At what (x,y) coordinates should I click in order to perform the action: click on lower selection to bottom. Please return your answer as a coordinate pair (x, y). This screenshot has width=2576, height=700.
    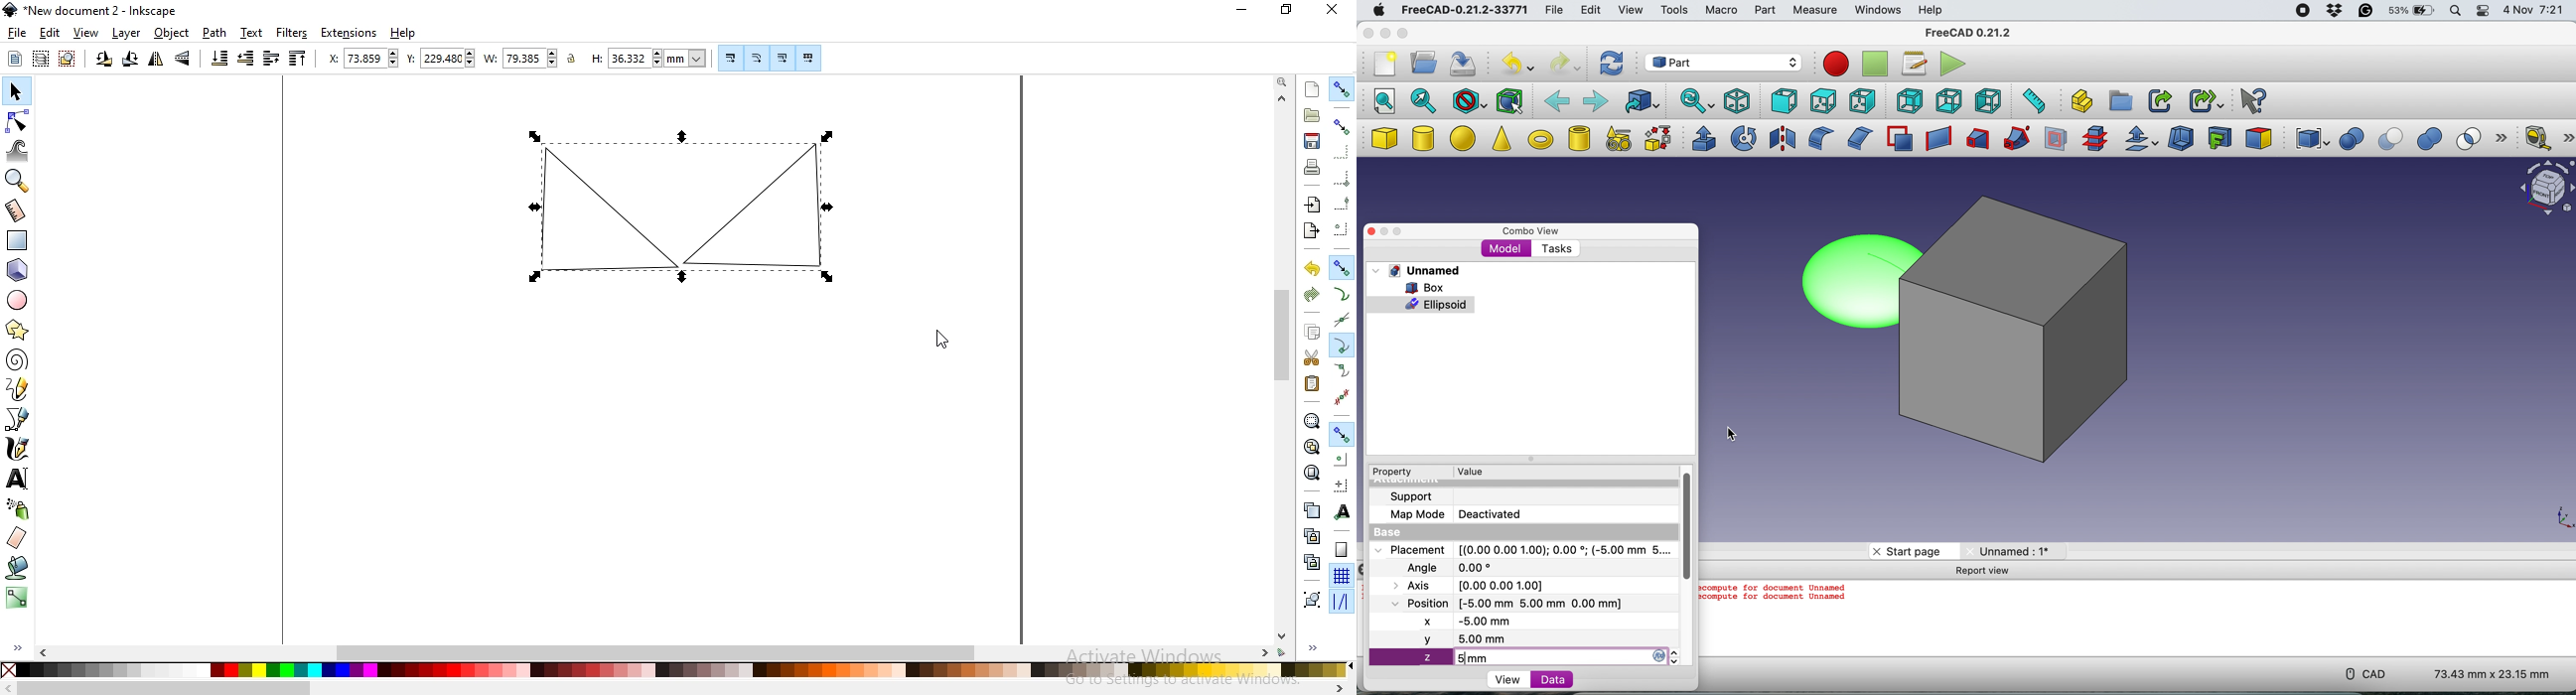
    Looking at the image, I should click on (220, 59).